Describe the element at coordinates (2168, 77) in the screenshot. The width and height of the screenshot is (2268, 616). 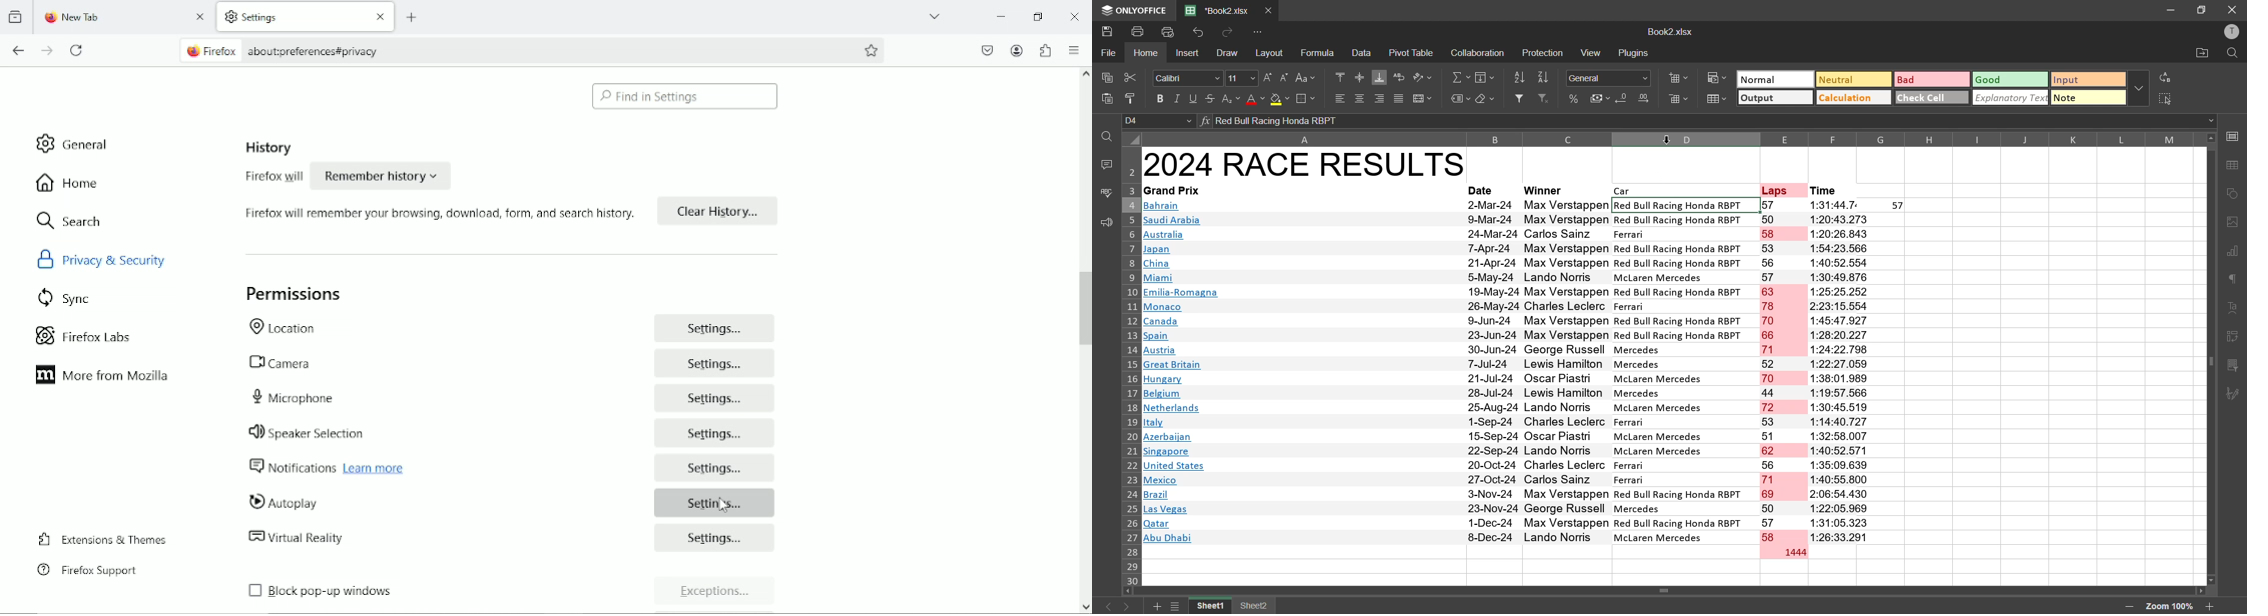
I see `replace` at that location.